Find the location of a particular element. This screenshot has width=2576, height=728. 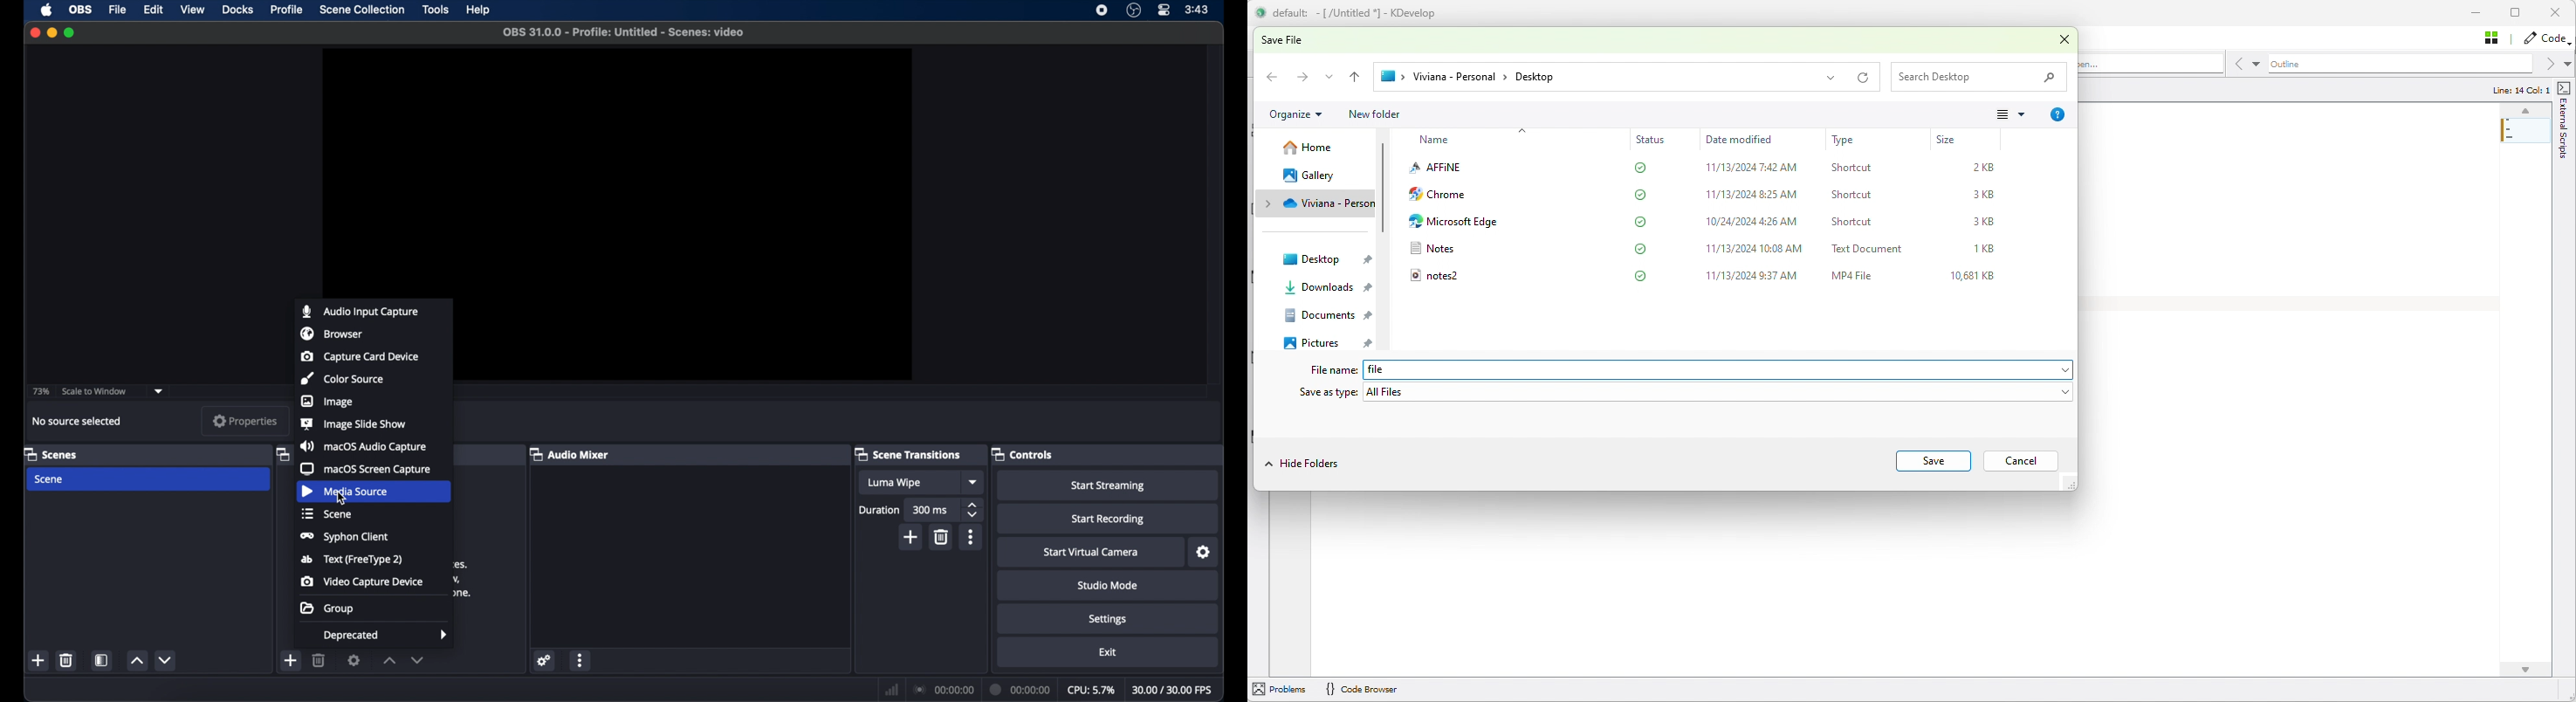

00:00:00 is located at coordinates (1021, 690).